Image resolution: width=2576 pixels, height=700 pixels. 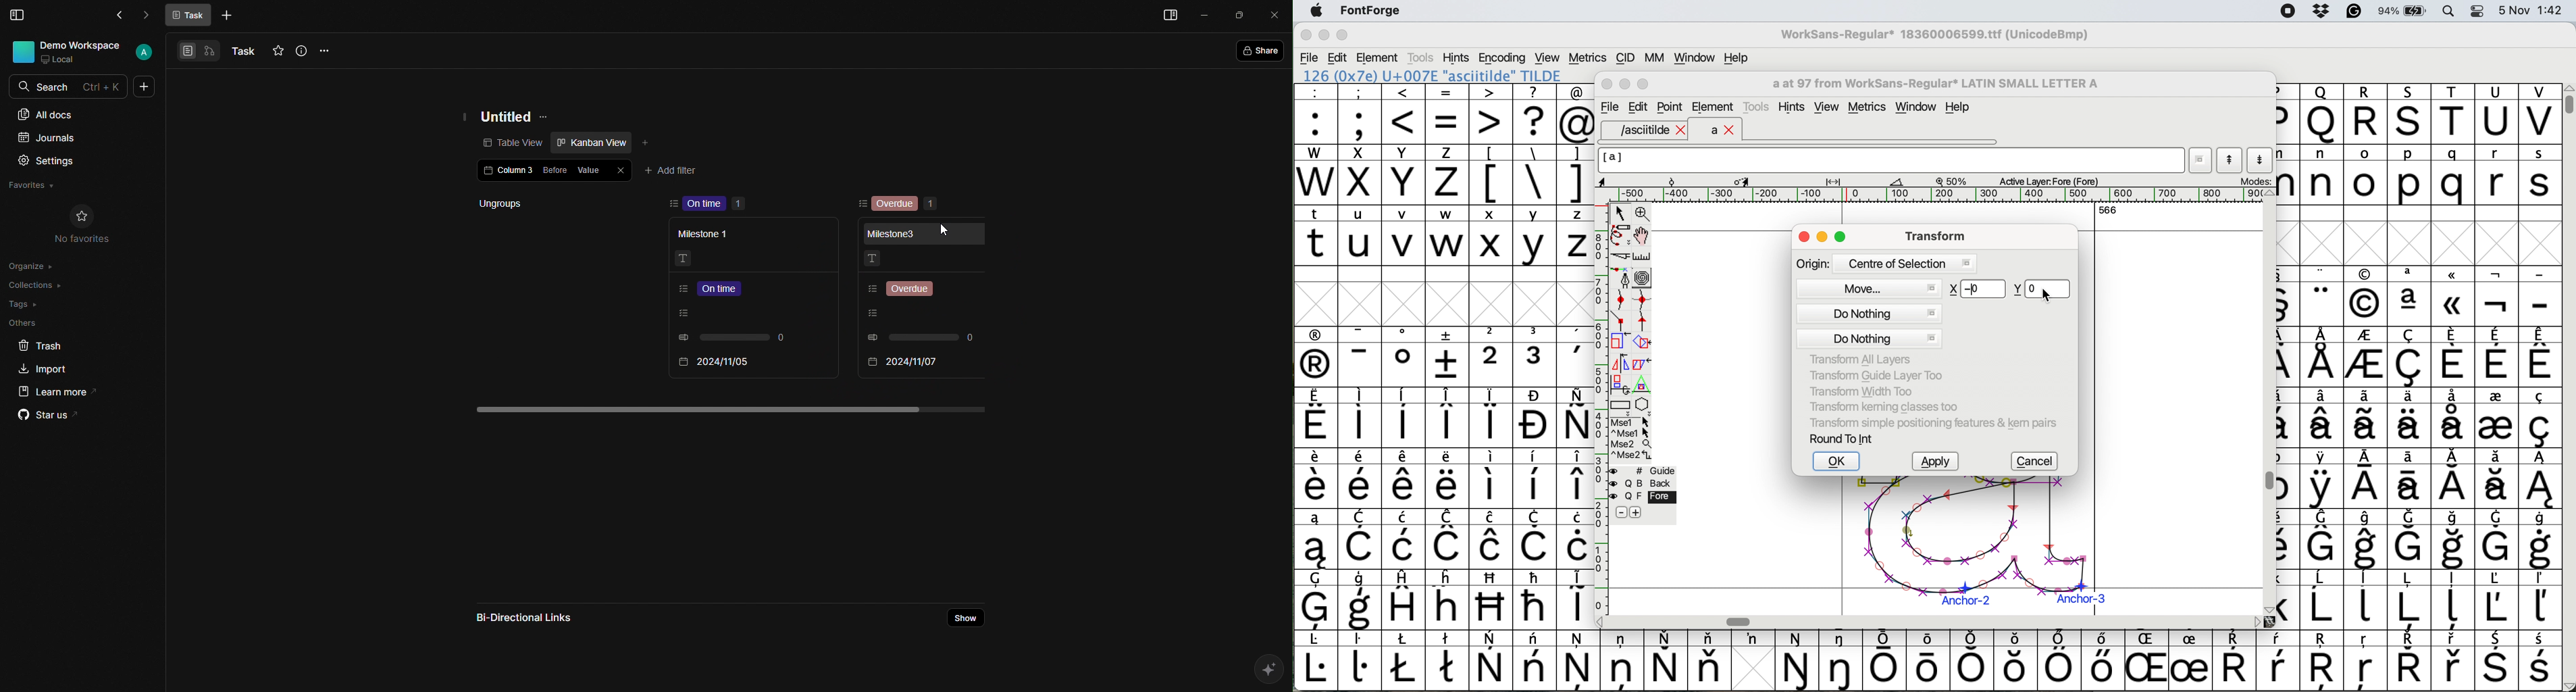 What do you see at coordinates (1535, 660) in the screenshot?
I see `symbol` at bounding box center [1535, 660].